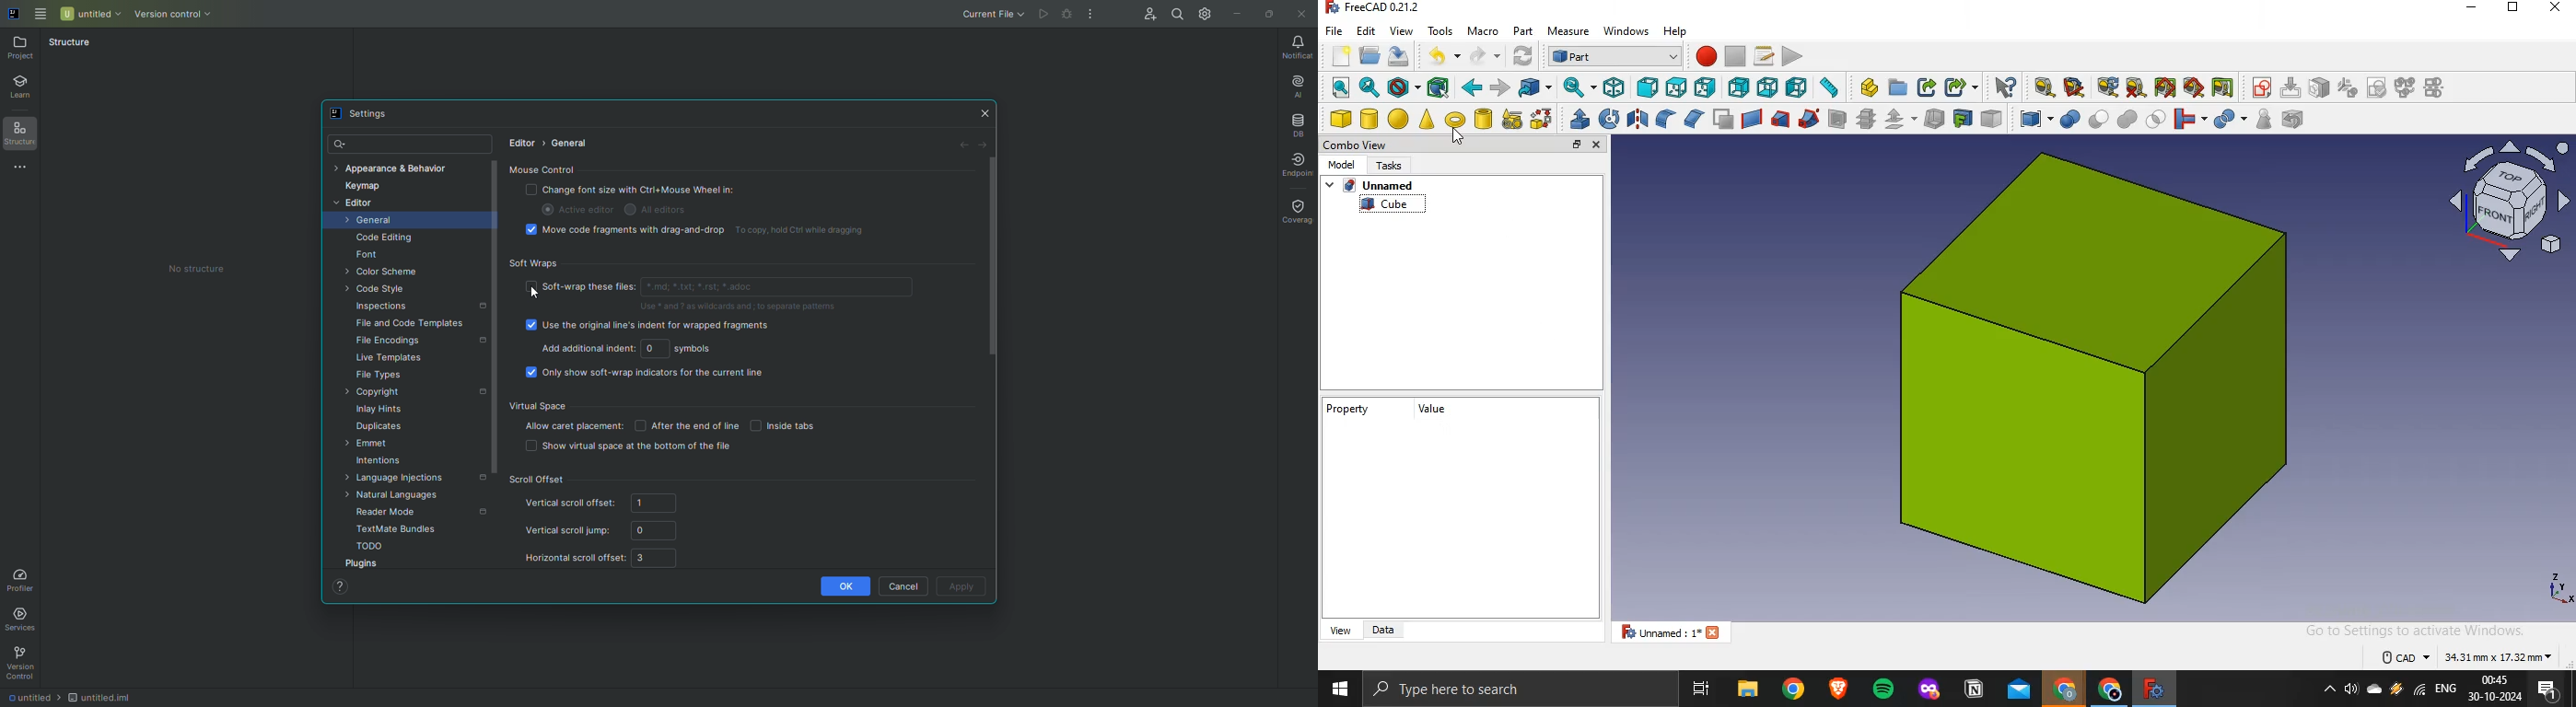 The image size is (2576, 728). What do you see at coordinates (2224, 86) in the screenshot?
I see `toggle delta` at bounding box center [2224, 86].